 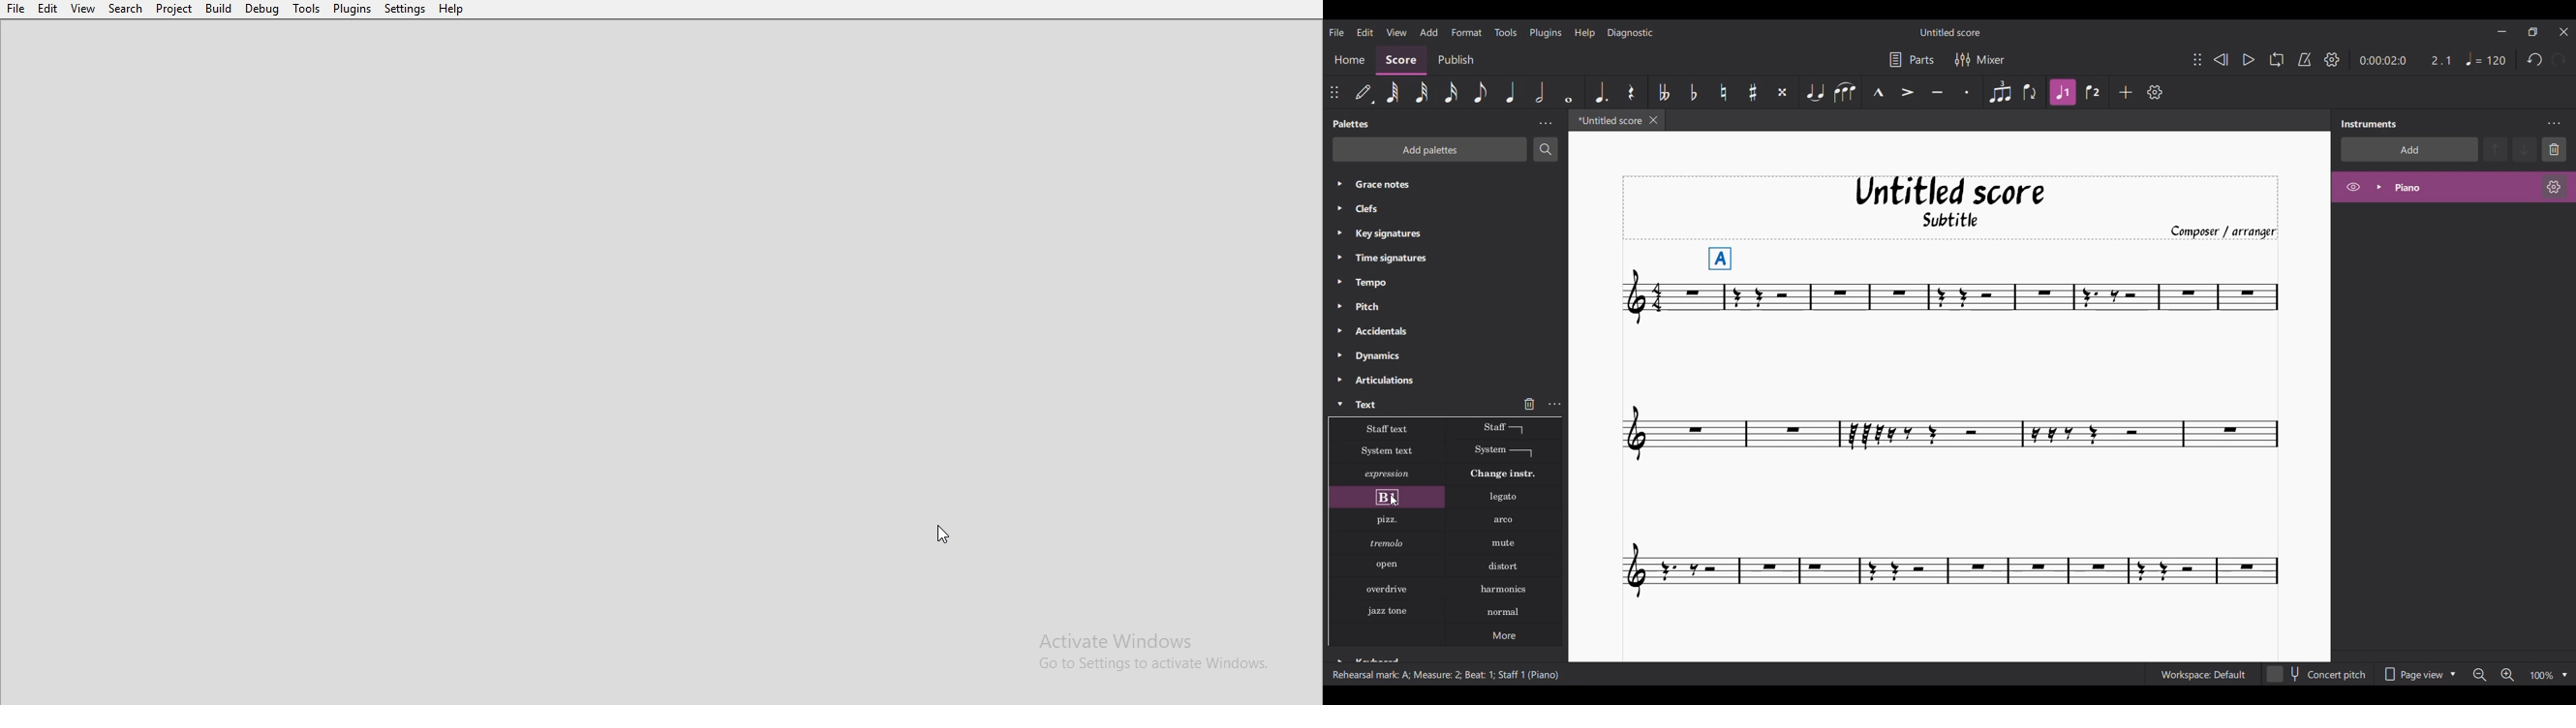 I want to click on Tools , so click(x=306, y=9).